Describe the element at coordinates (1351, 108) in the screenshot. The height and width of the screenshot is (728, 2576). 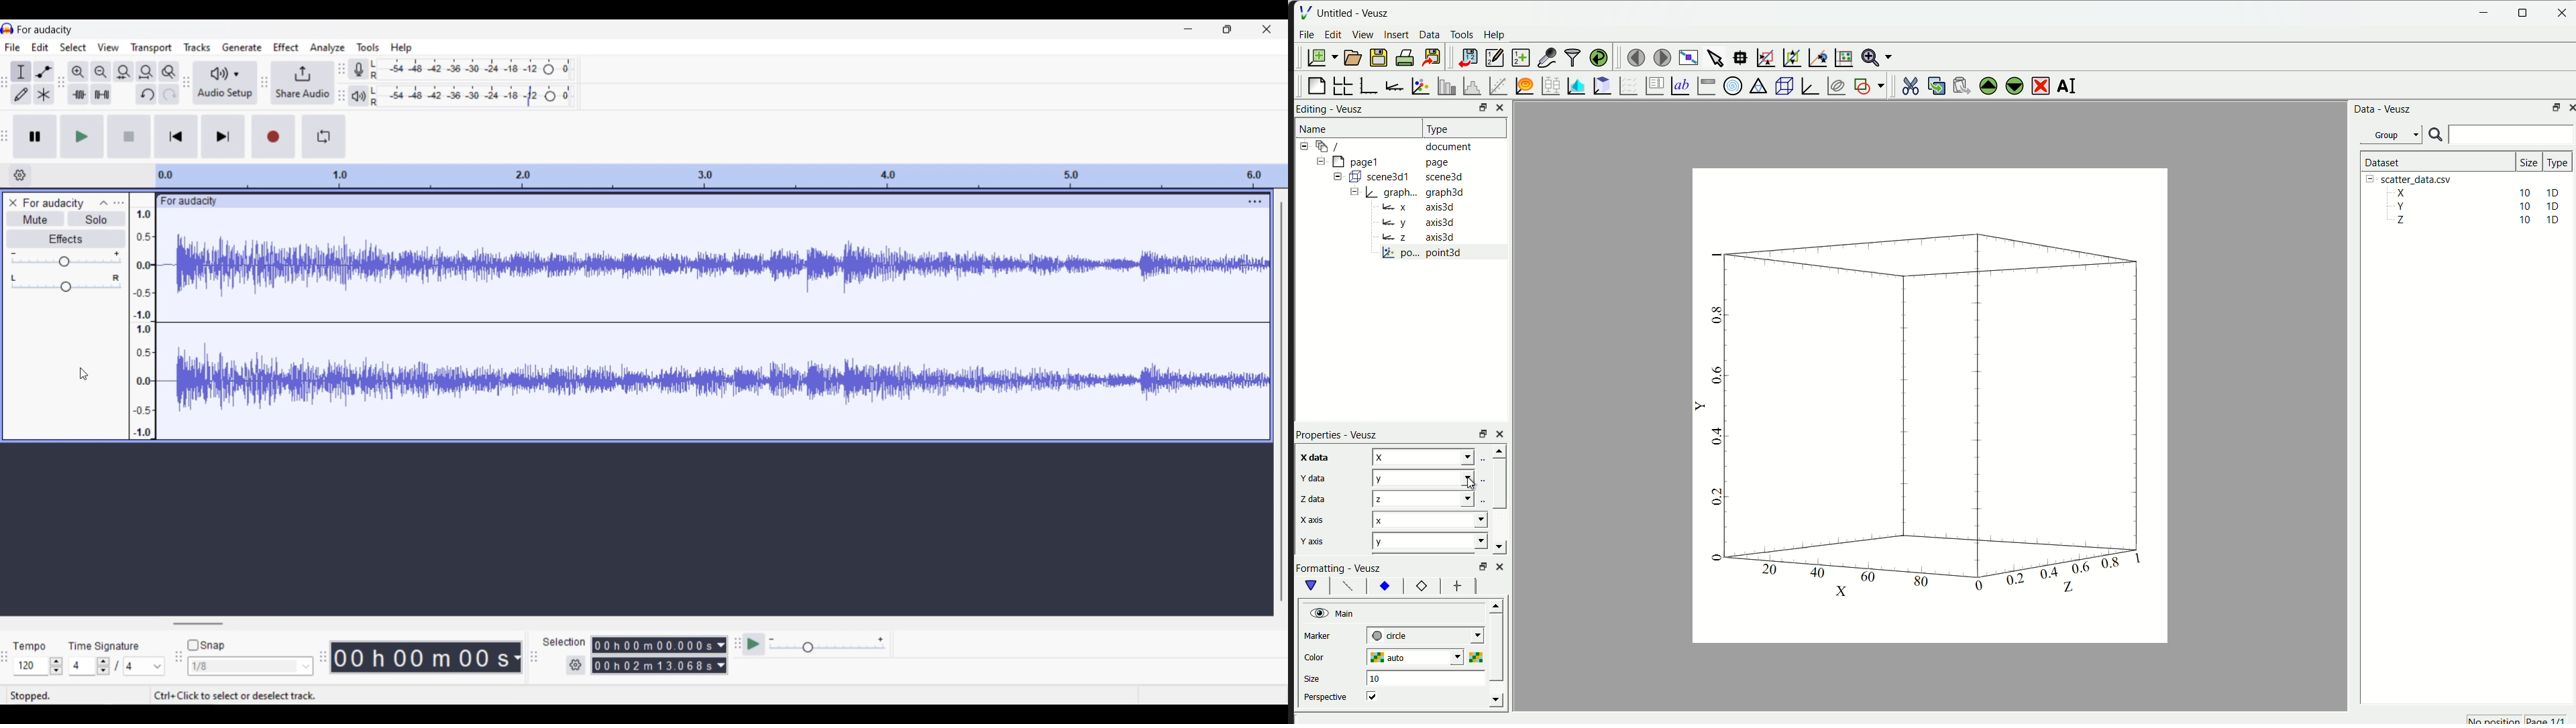
I see `Veusz` at that location.